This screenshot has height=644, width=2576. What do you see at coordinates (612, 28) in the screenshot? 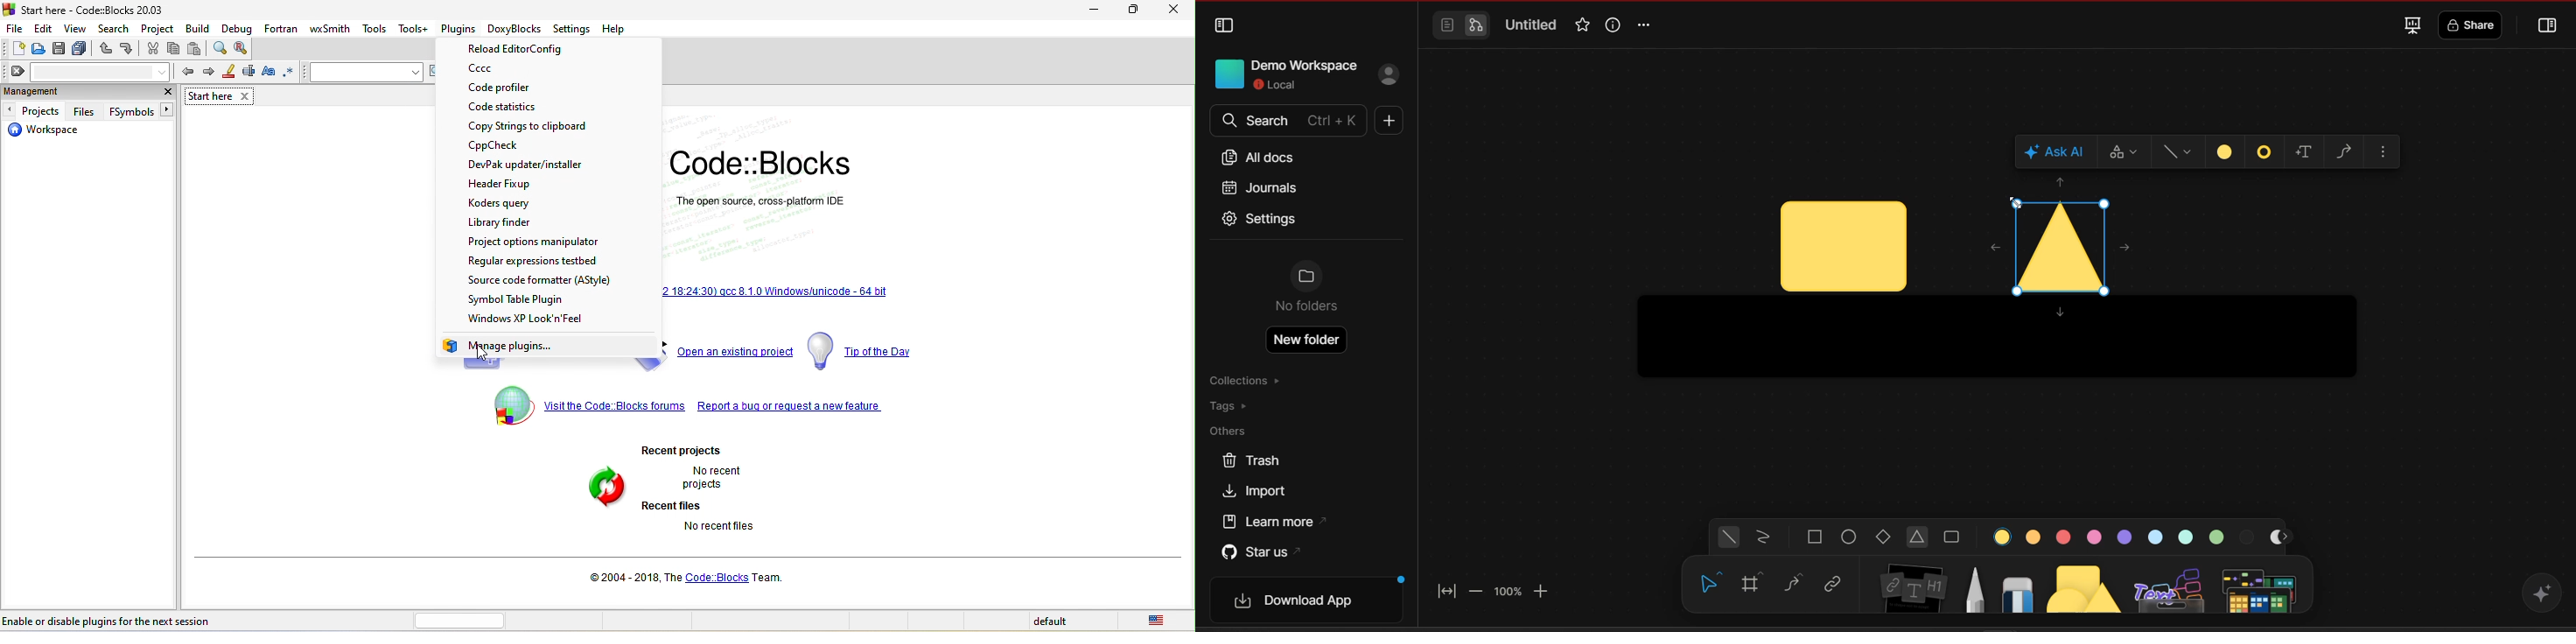
I see `help` at bounding box center [612, 28].